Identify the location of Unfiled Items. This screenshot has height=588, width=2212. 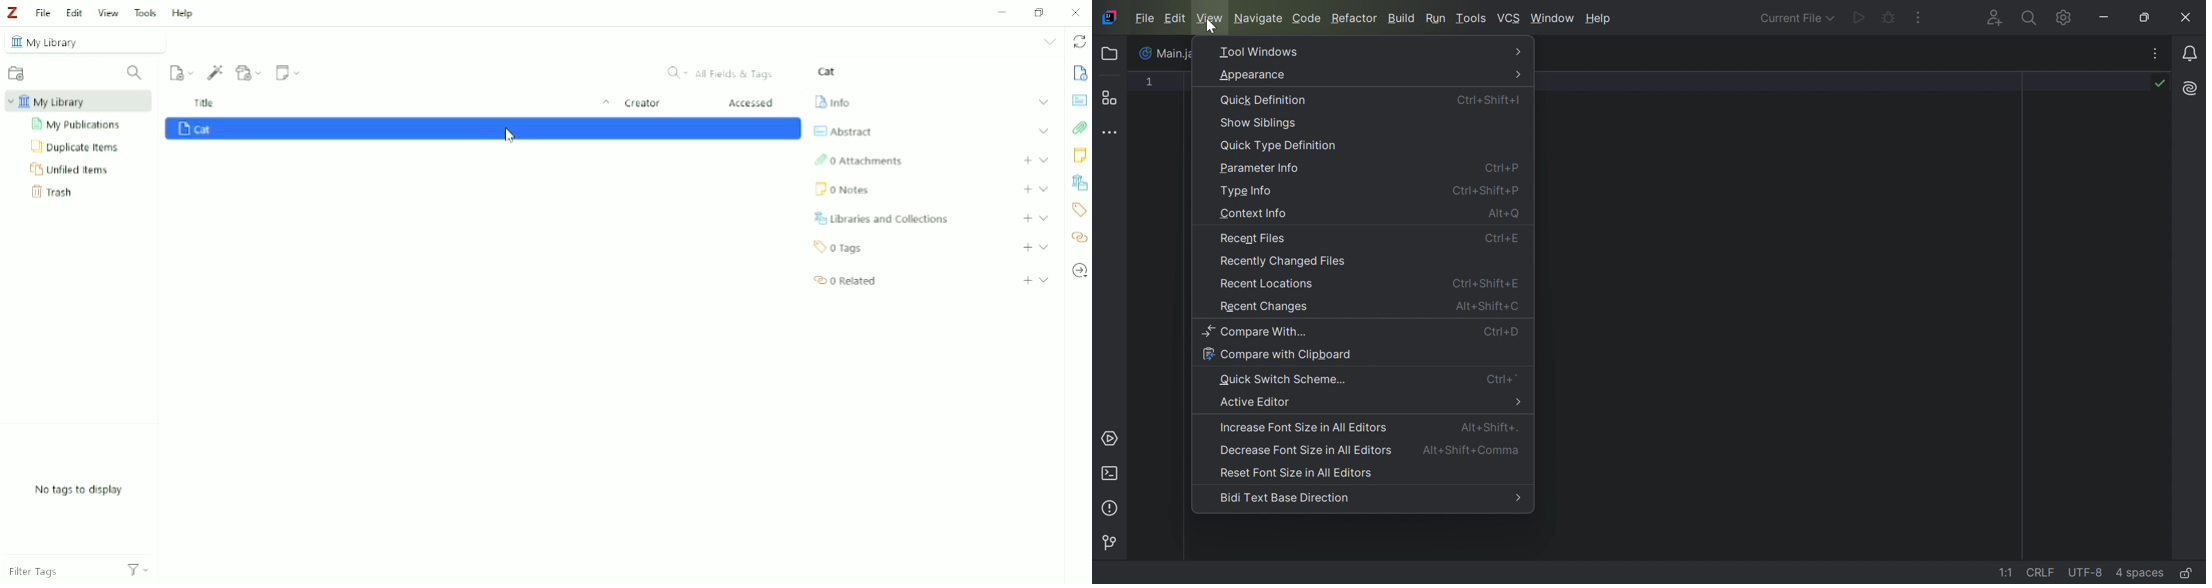
(71, 168).